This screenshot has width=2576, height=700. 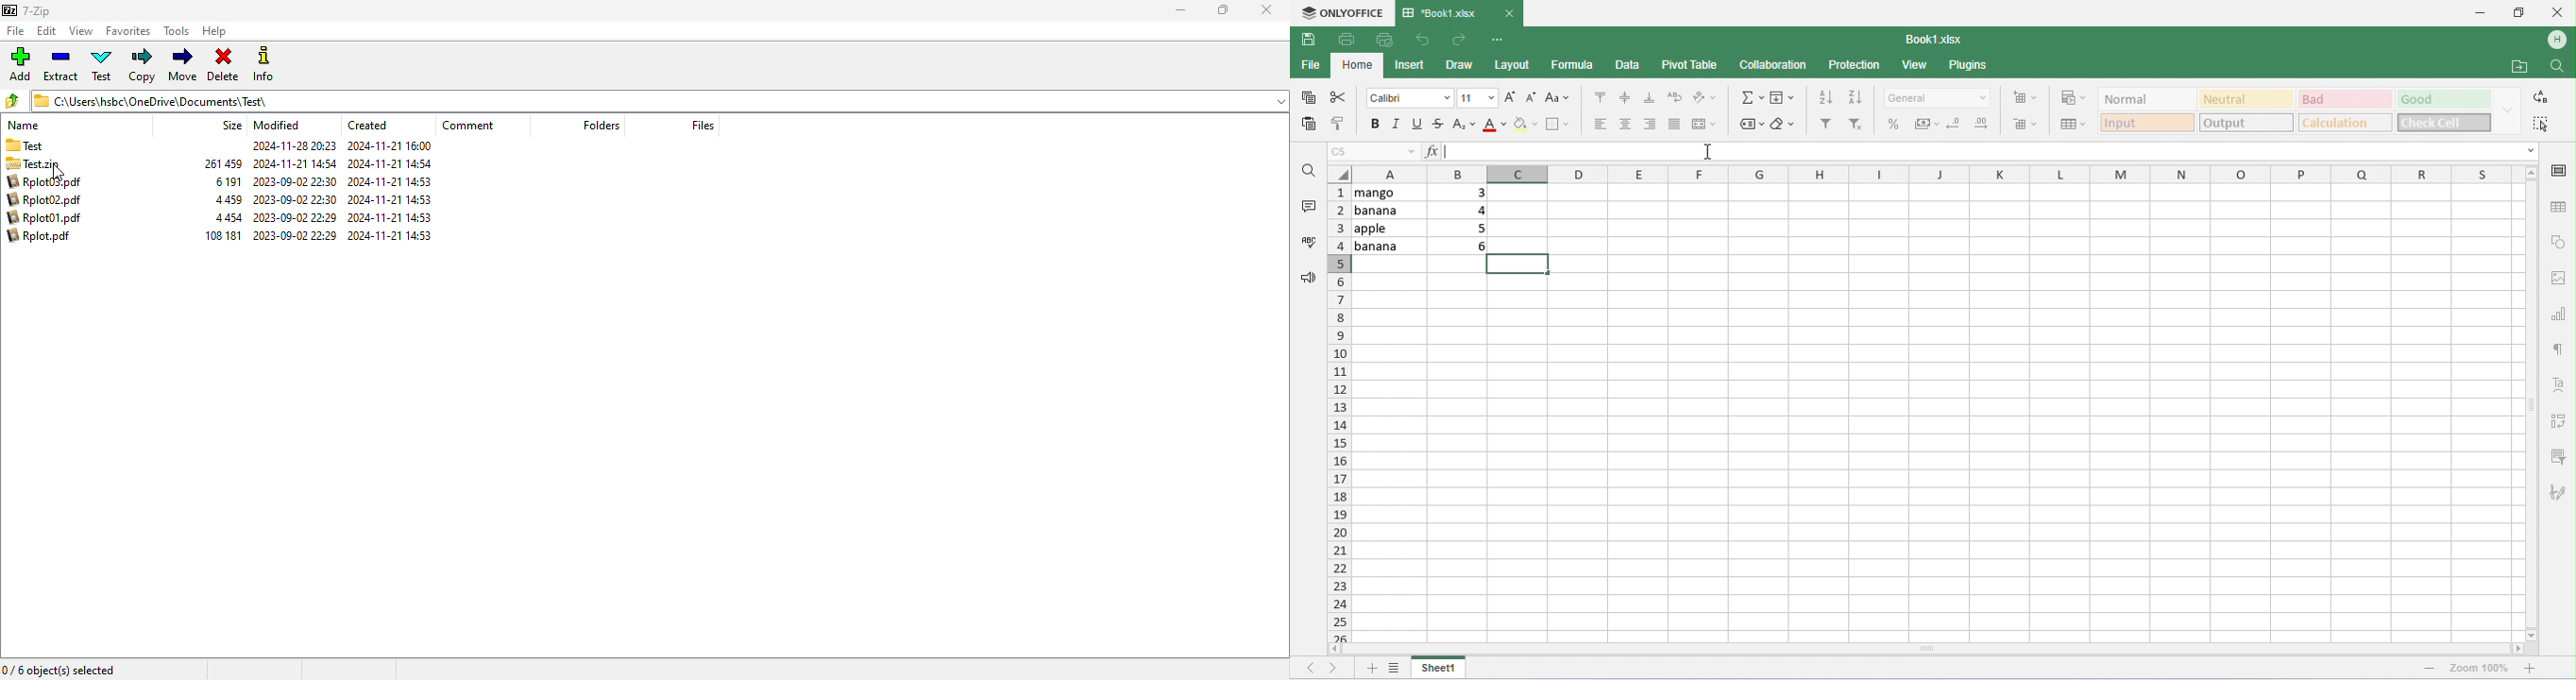 What do you see at coordinates (2521, 67) in the screenshot?
I see `open file location` at bounding box center [2521, 67].